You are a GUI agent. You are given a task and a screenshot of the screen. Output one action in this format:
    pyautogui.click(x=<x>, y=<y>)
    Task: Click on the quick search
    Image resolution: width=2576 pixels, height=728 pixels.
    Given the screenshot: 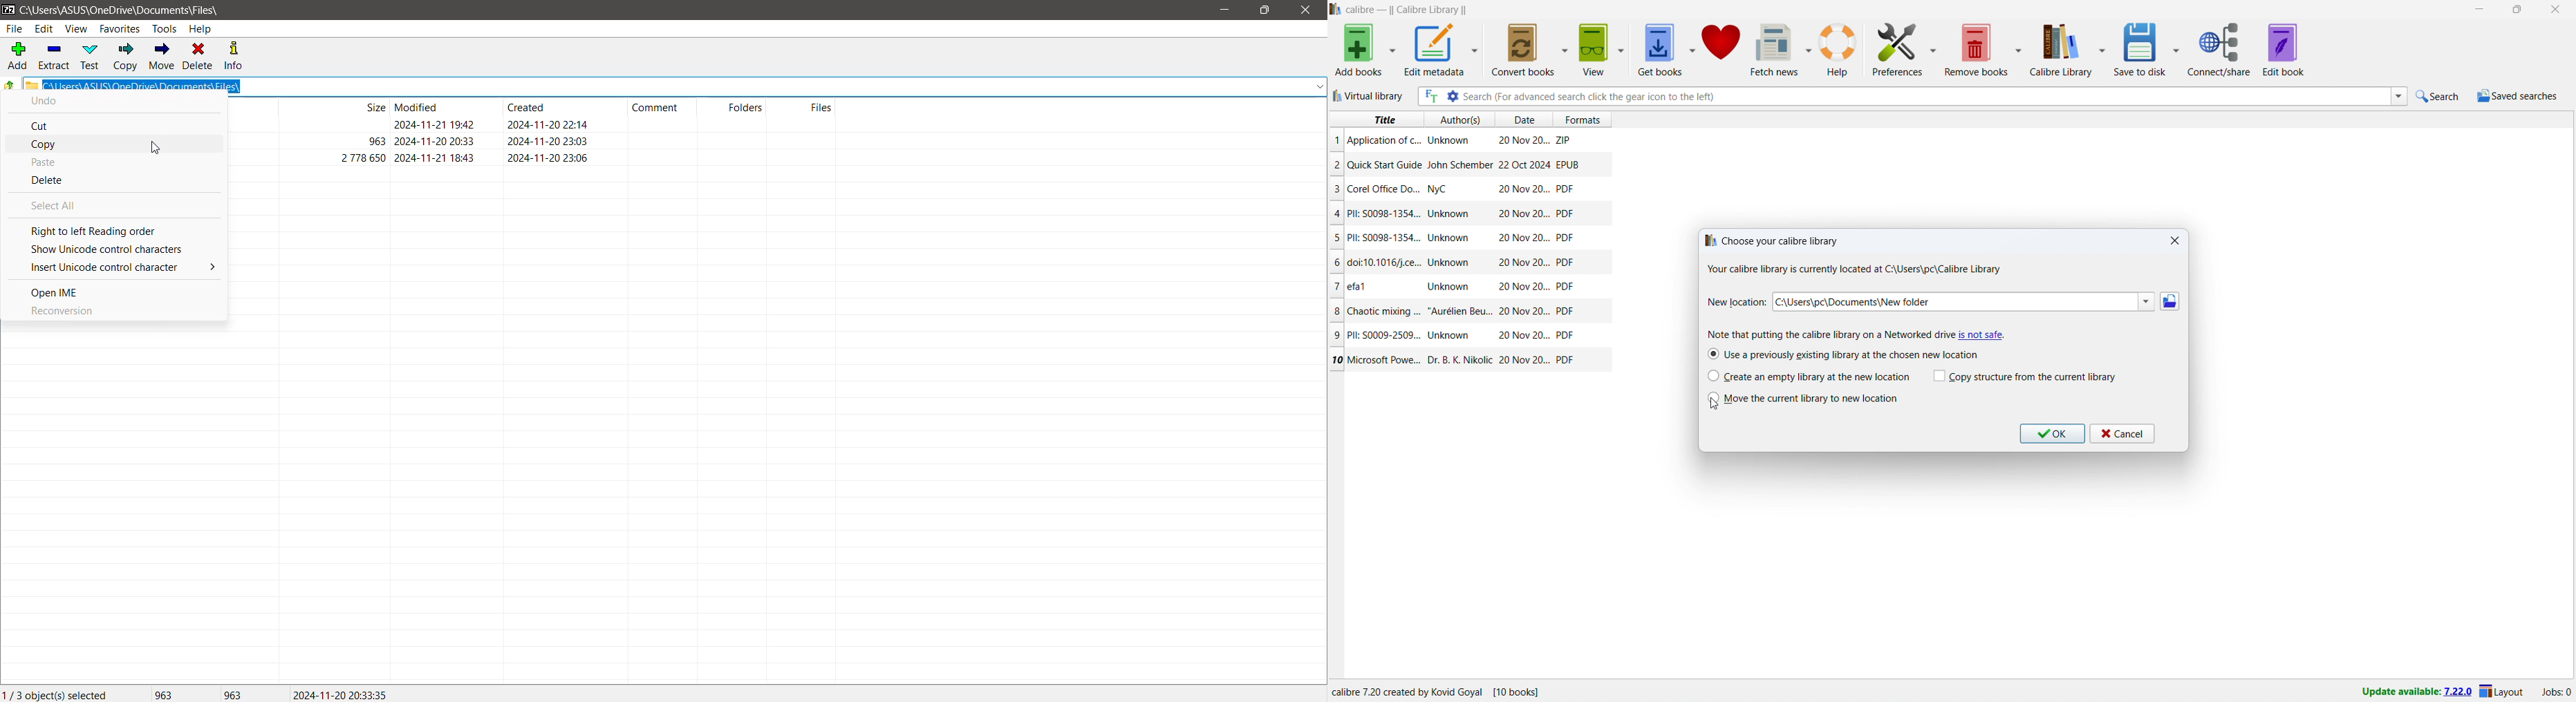 What is the action you would take?
    pyautogui.click(x=2439, y=96)
    